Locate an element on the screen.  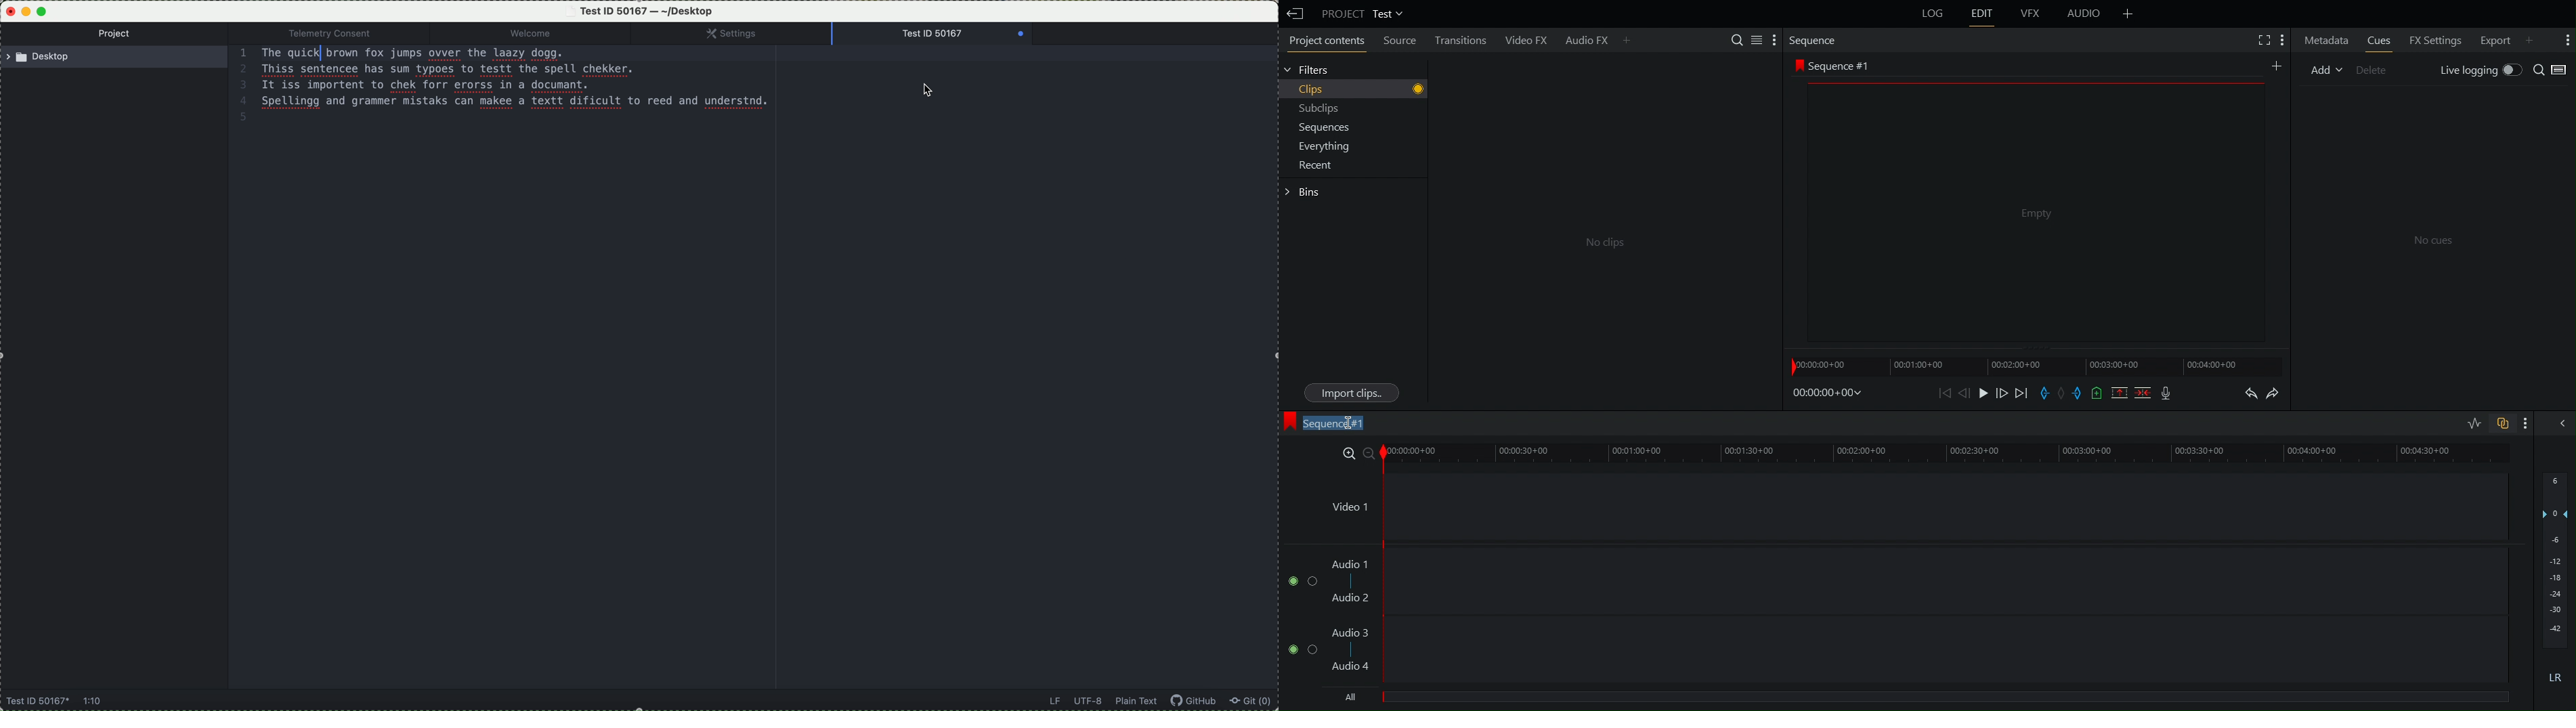
Audio output level is located at coordinates (2553, 585).